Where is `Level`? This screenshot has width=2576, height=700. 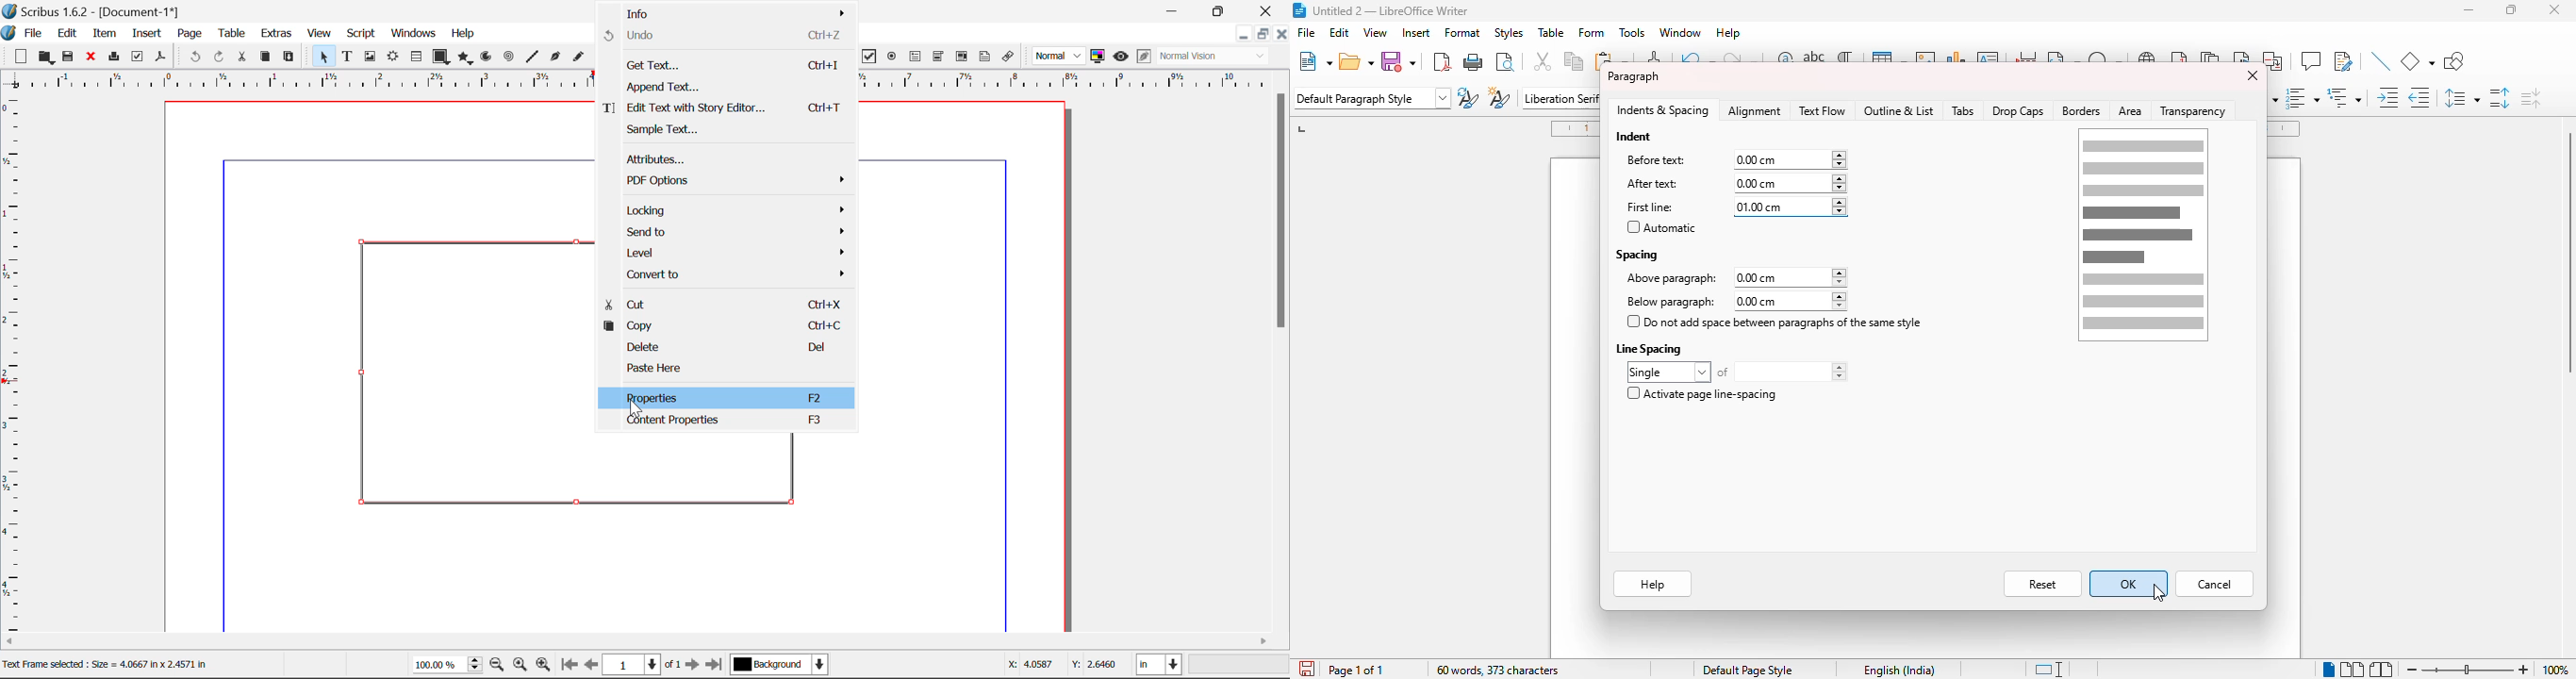 Level is located at coordinates (733, 252).